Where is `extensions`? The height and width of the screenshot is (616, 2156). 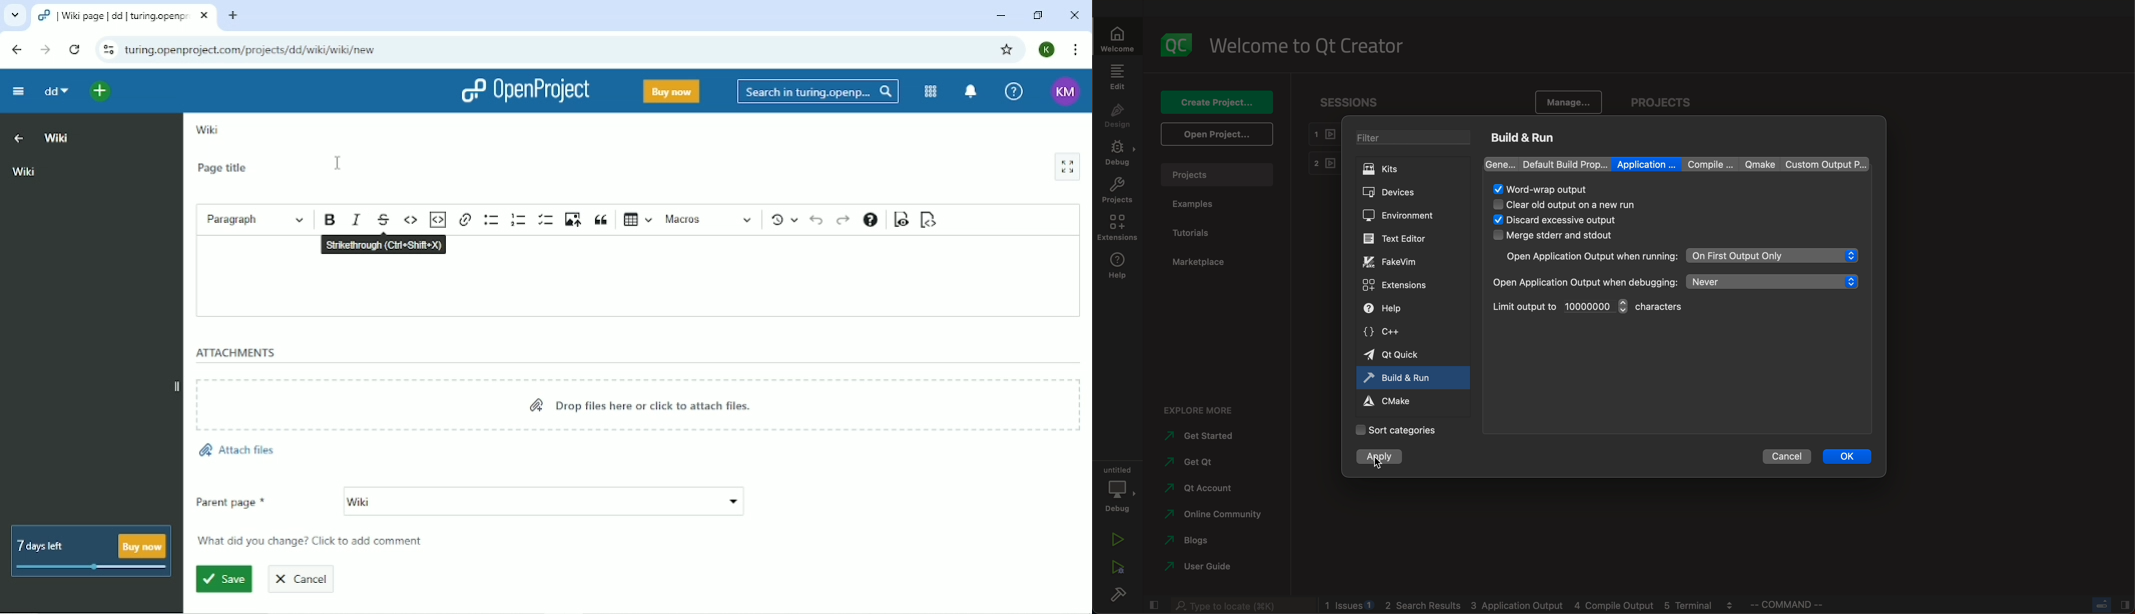
extensions is located at coordinates (1116, 228).